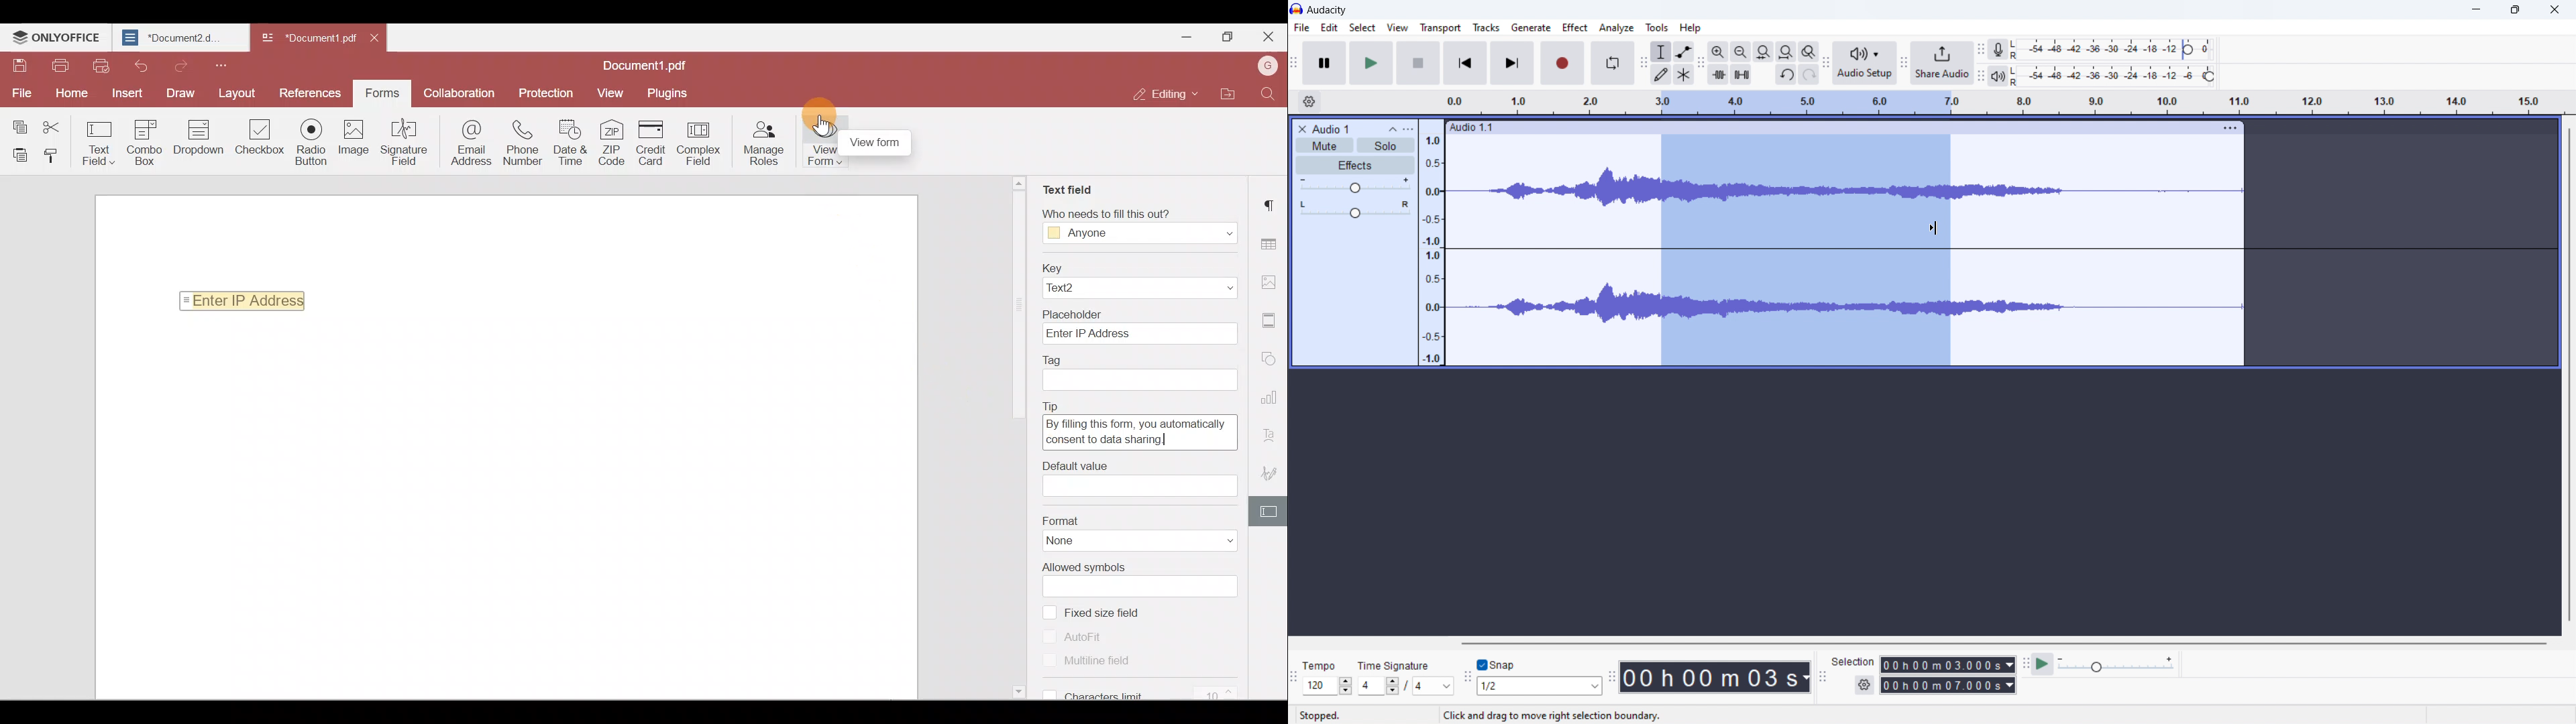 The image size is (2576, 728). What do you see at coordinates (1188, 36) in the screenshot?
I see `Minimize` at bounding box center [1188, 36].